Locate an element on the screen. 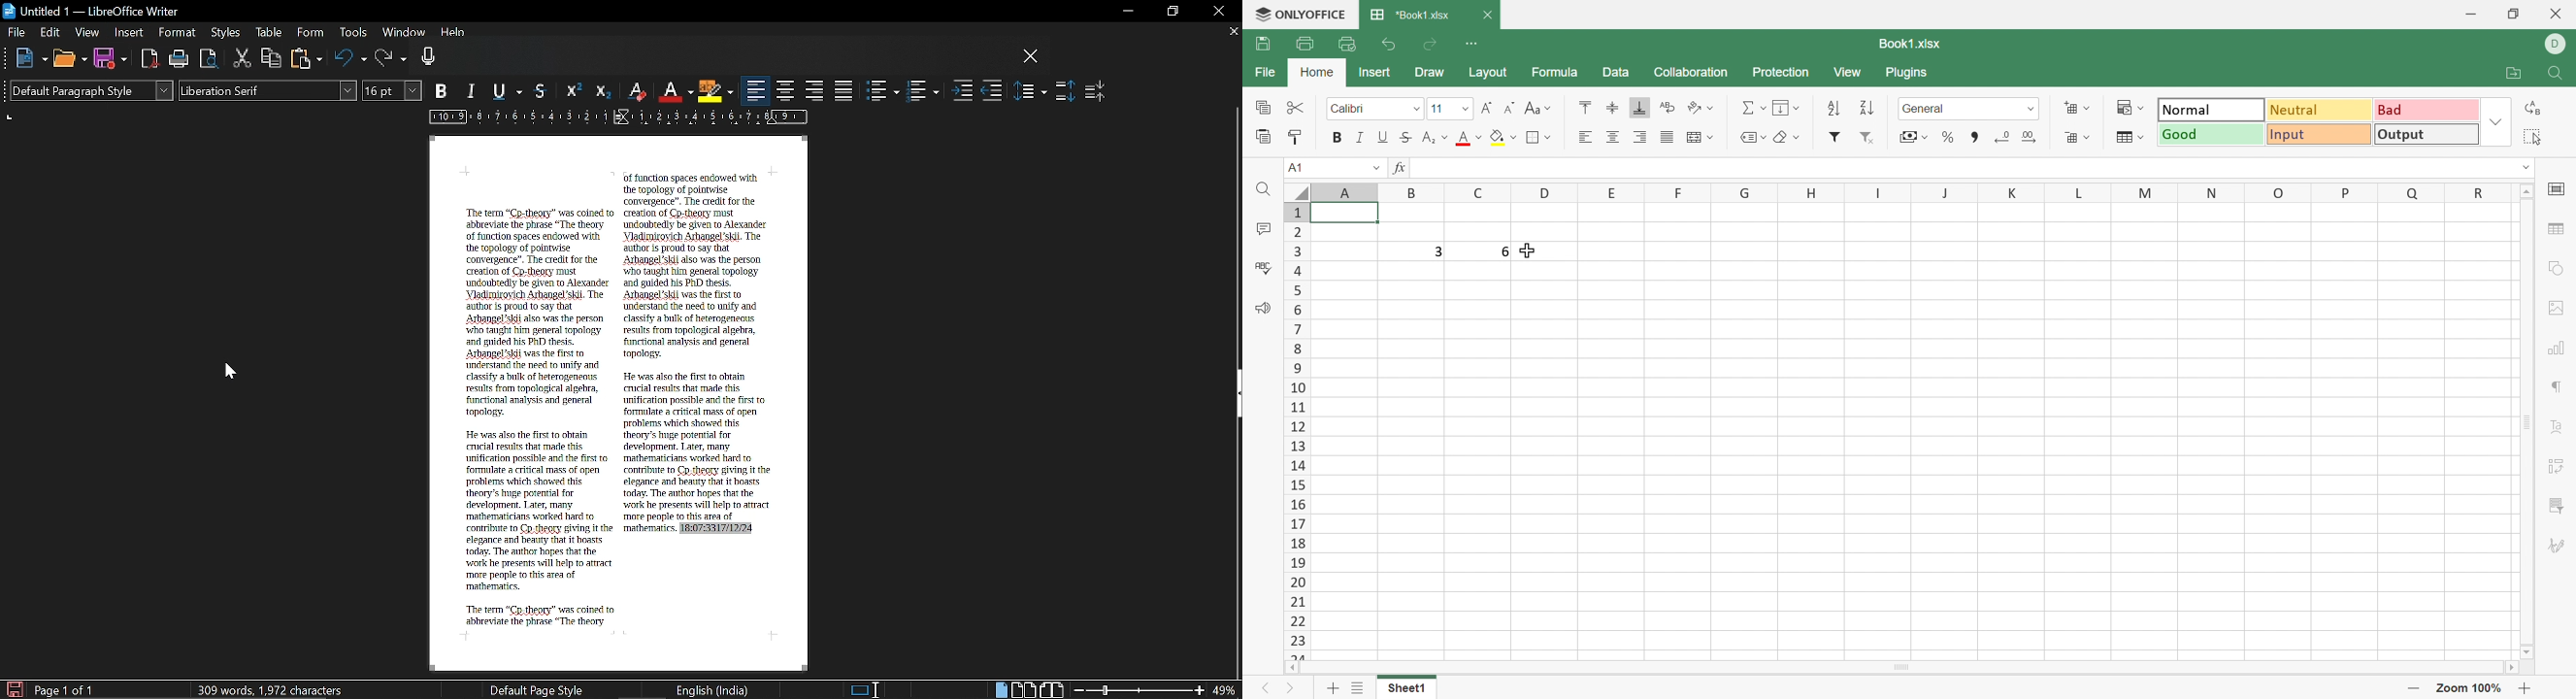  Select all is located at coordinates (2533, 136).